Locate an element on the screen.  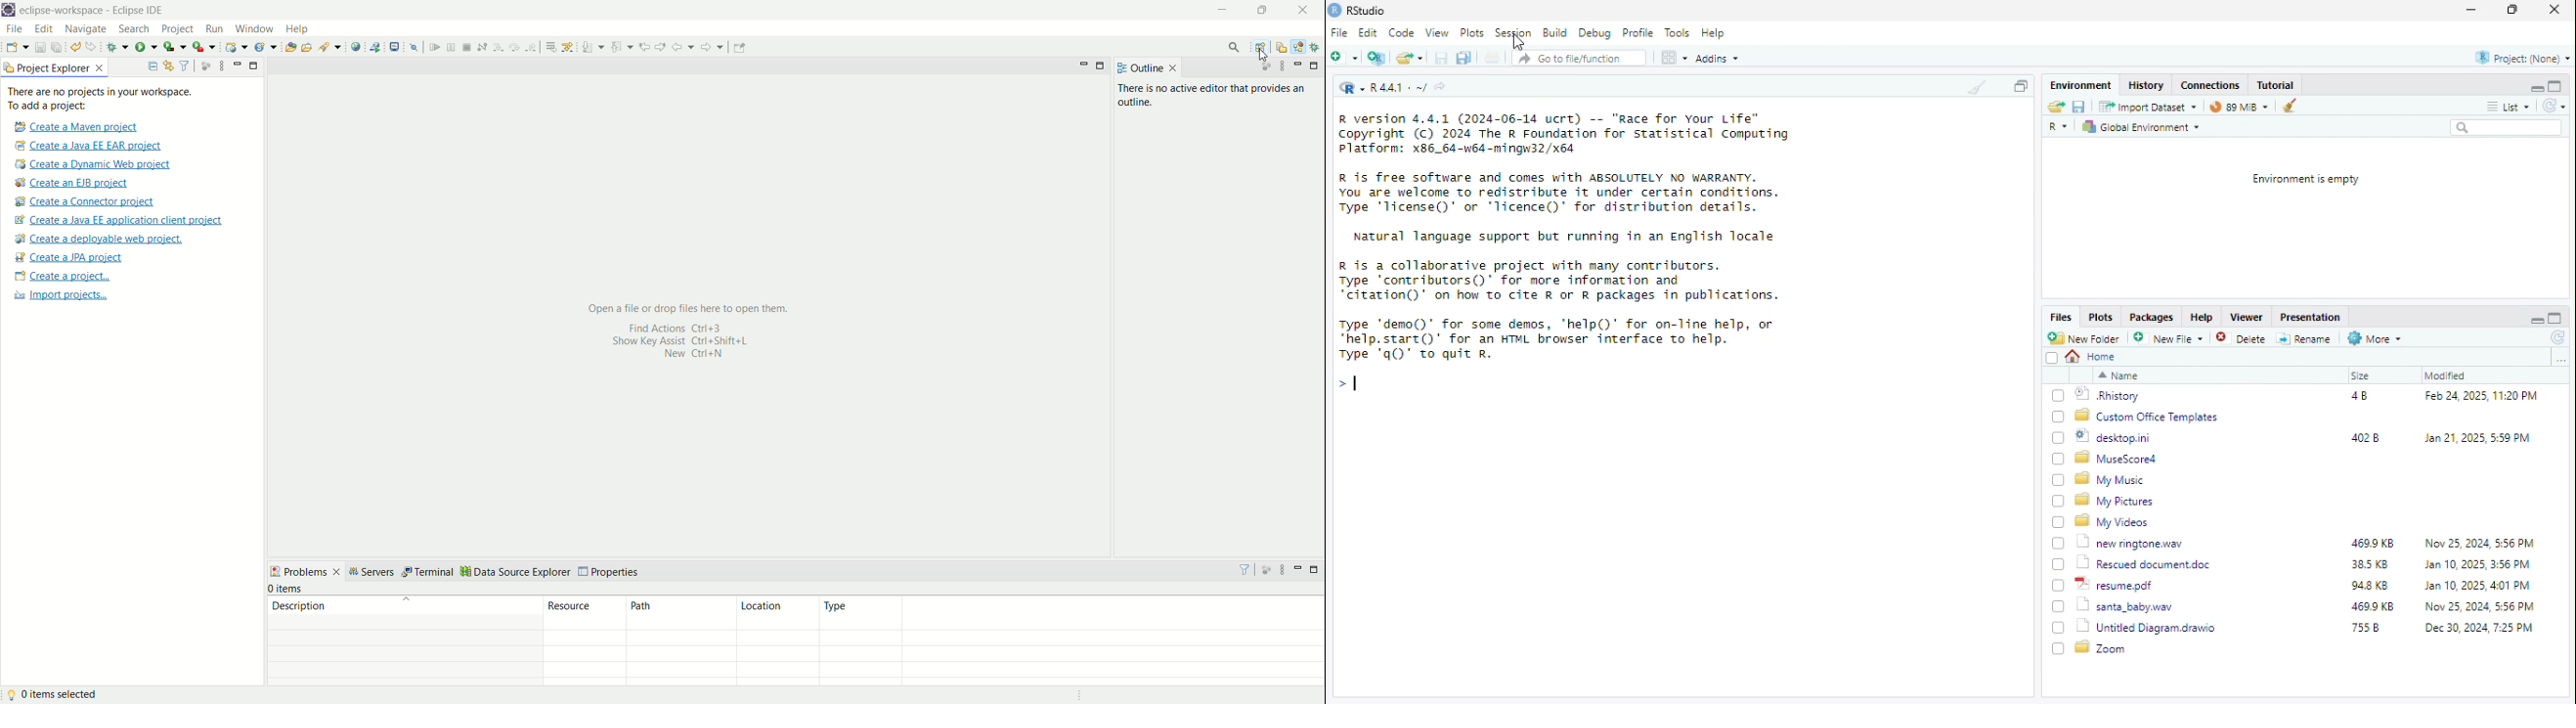
reload is located at coordinates (2554, 105).